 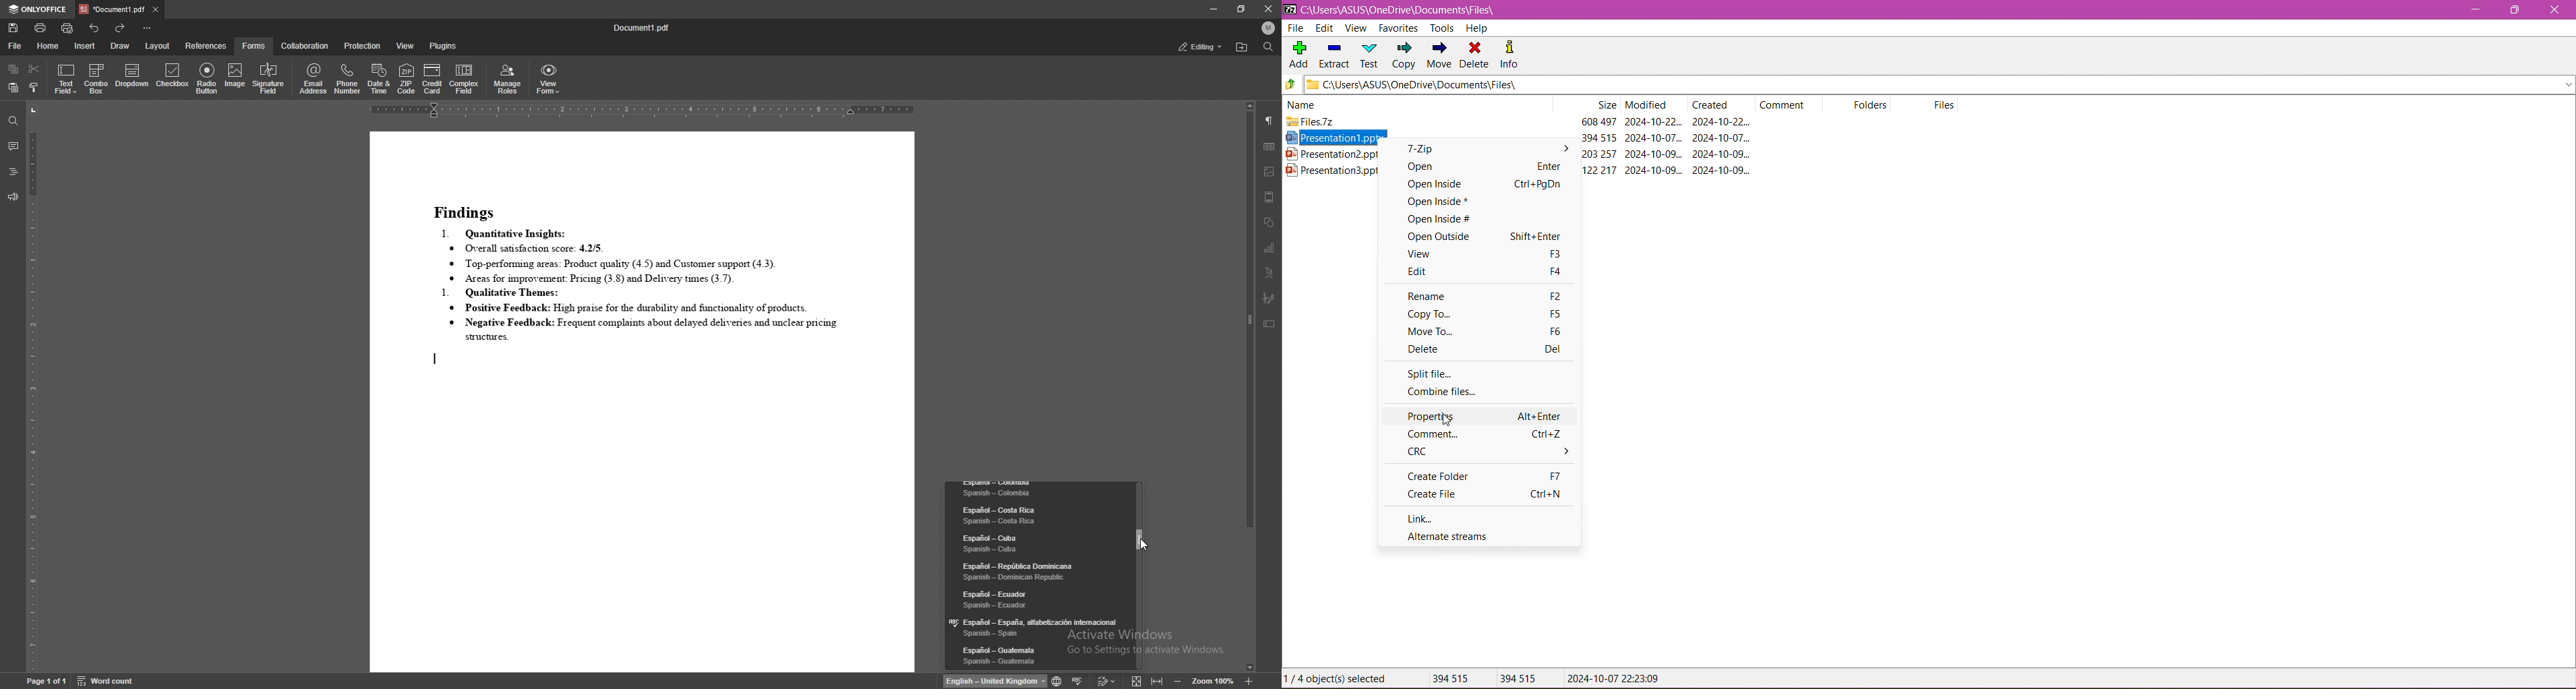 What do you see at coordinates (66, 79) in the screenshot?
I see `text field` at bounding box center [66, 79].